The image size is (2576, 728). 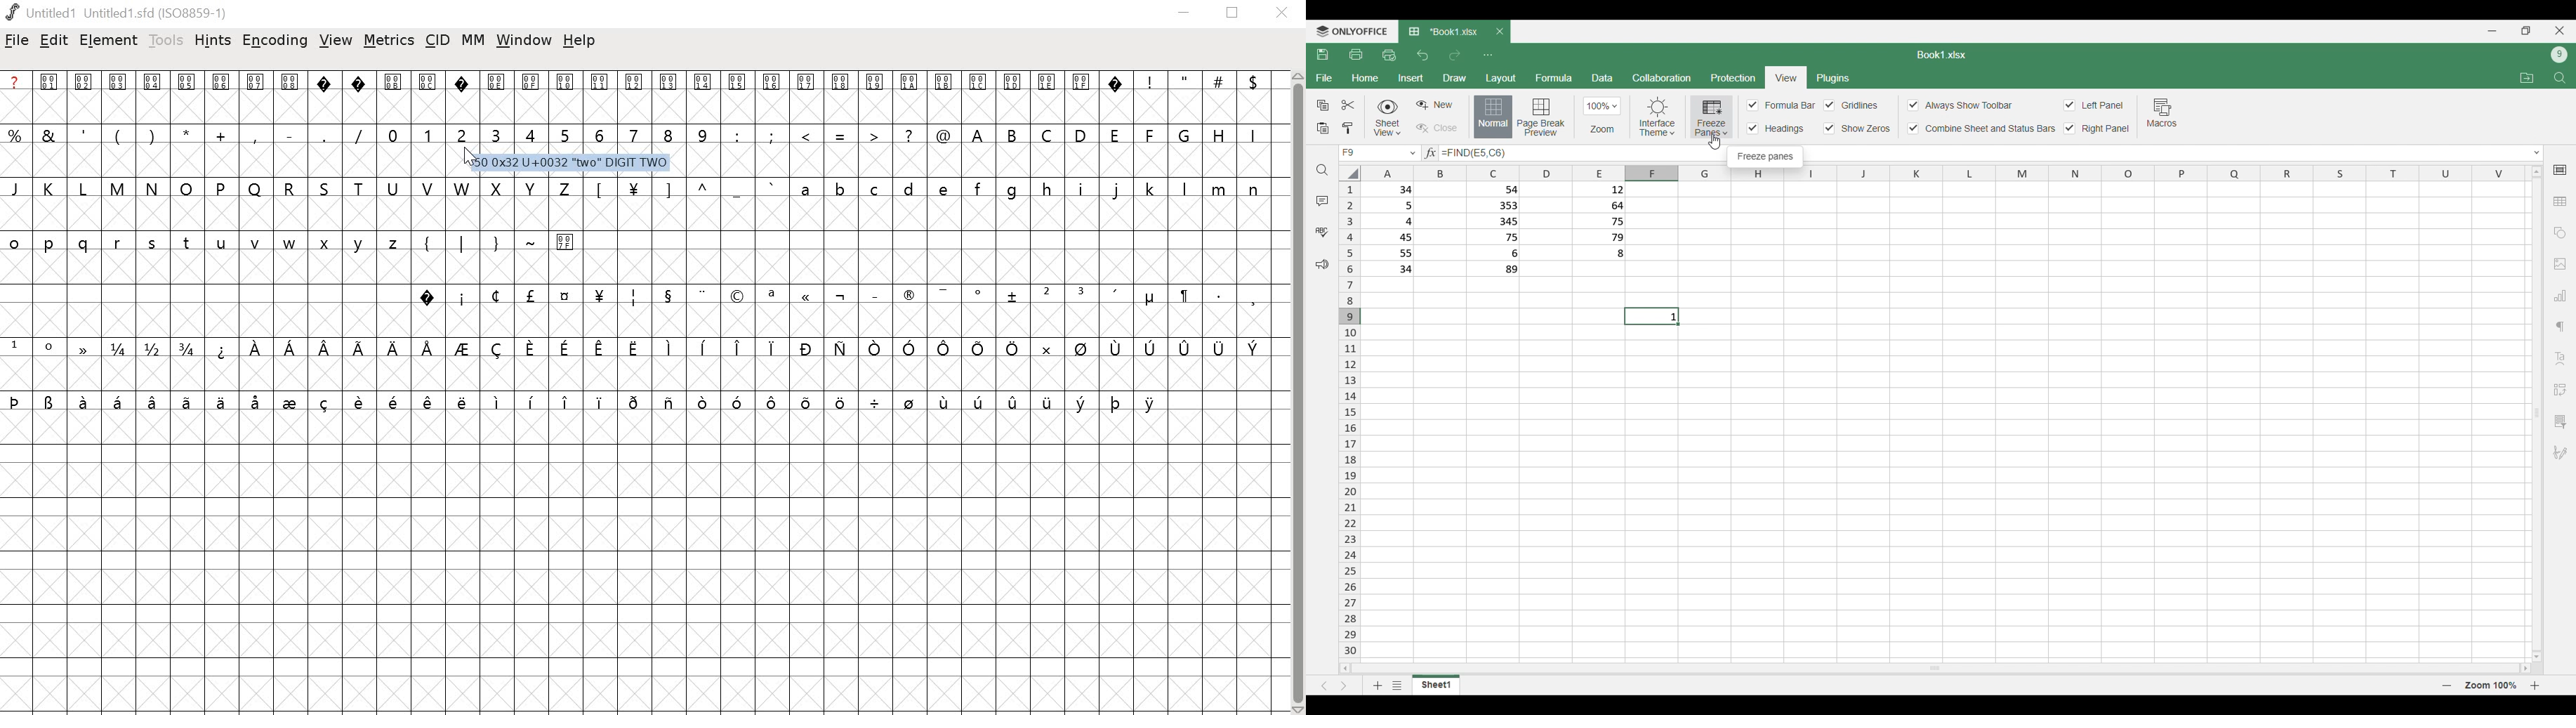 I want to click on Open file location, so click(x=2528, y=78).